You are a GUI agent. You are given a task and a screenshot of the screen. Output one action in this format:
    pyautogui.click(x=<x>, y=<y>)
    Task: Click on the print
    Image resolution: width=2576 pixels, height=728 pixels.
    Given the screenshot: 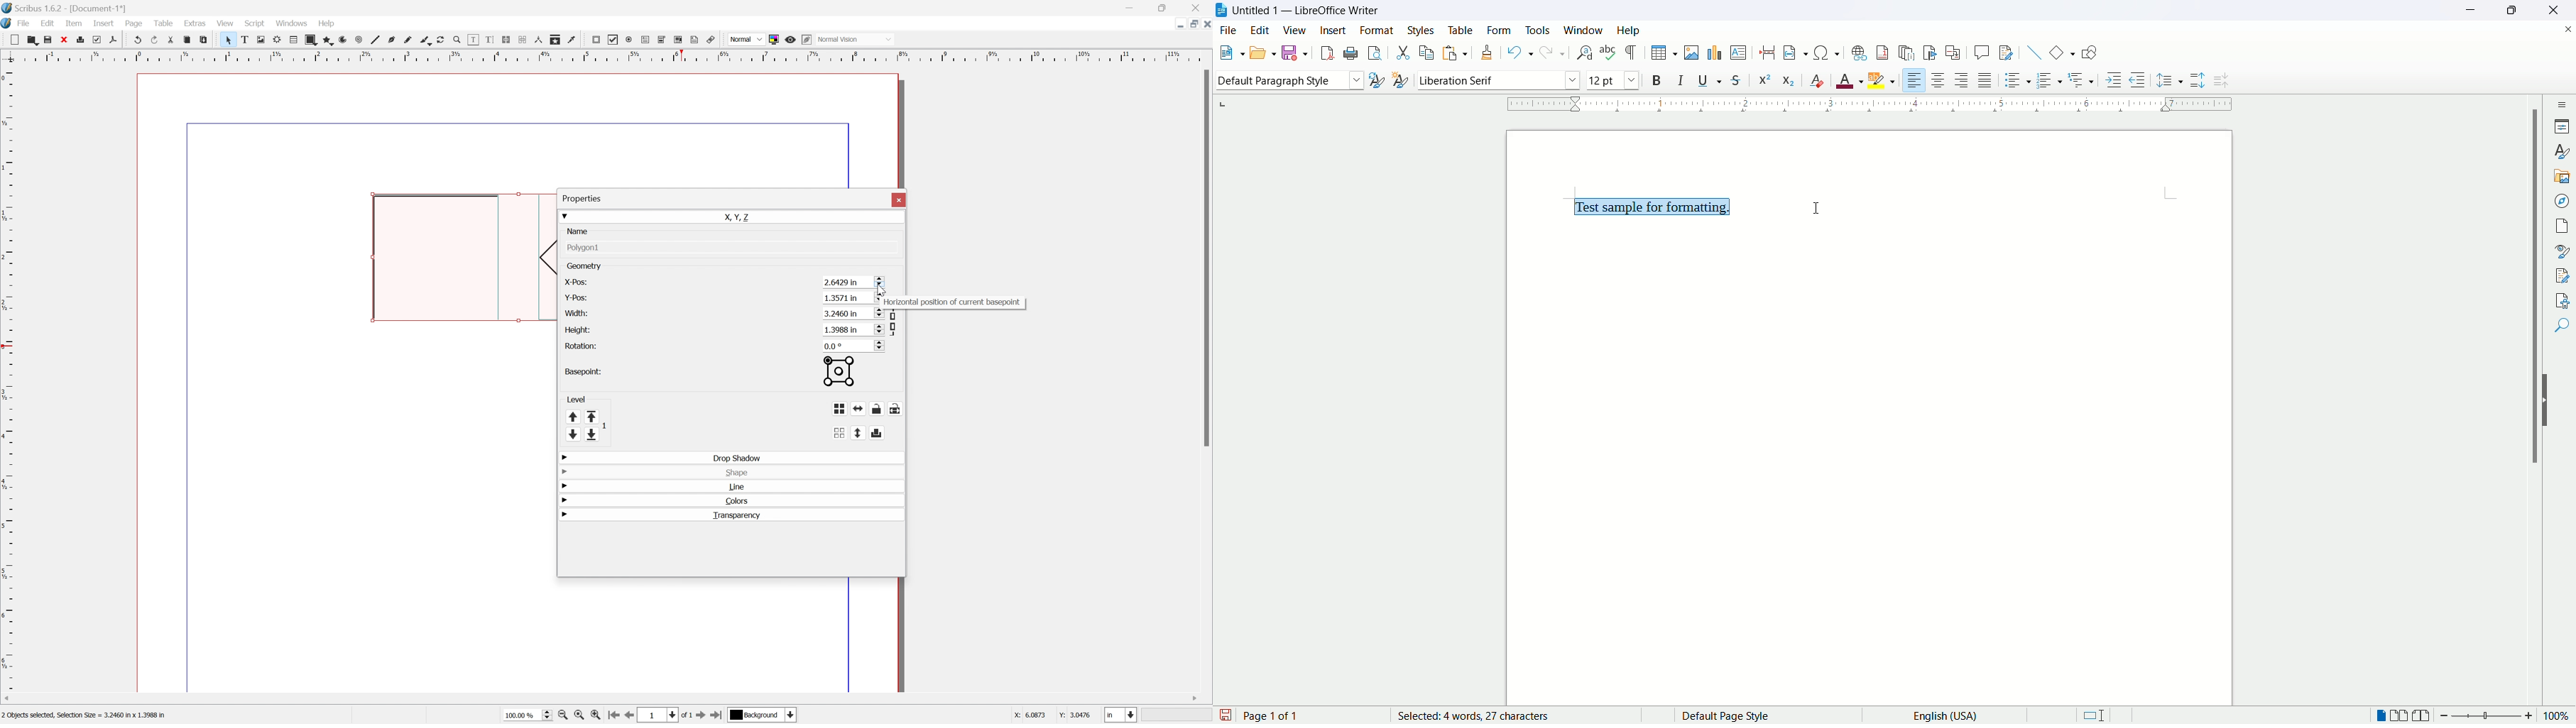 What is the action you would take?
    pyautogui.click(x=1351, y=54)
    